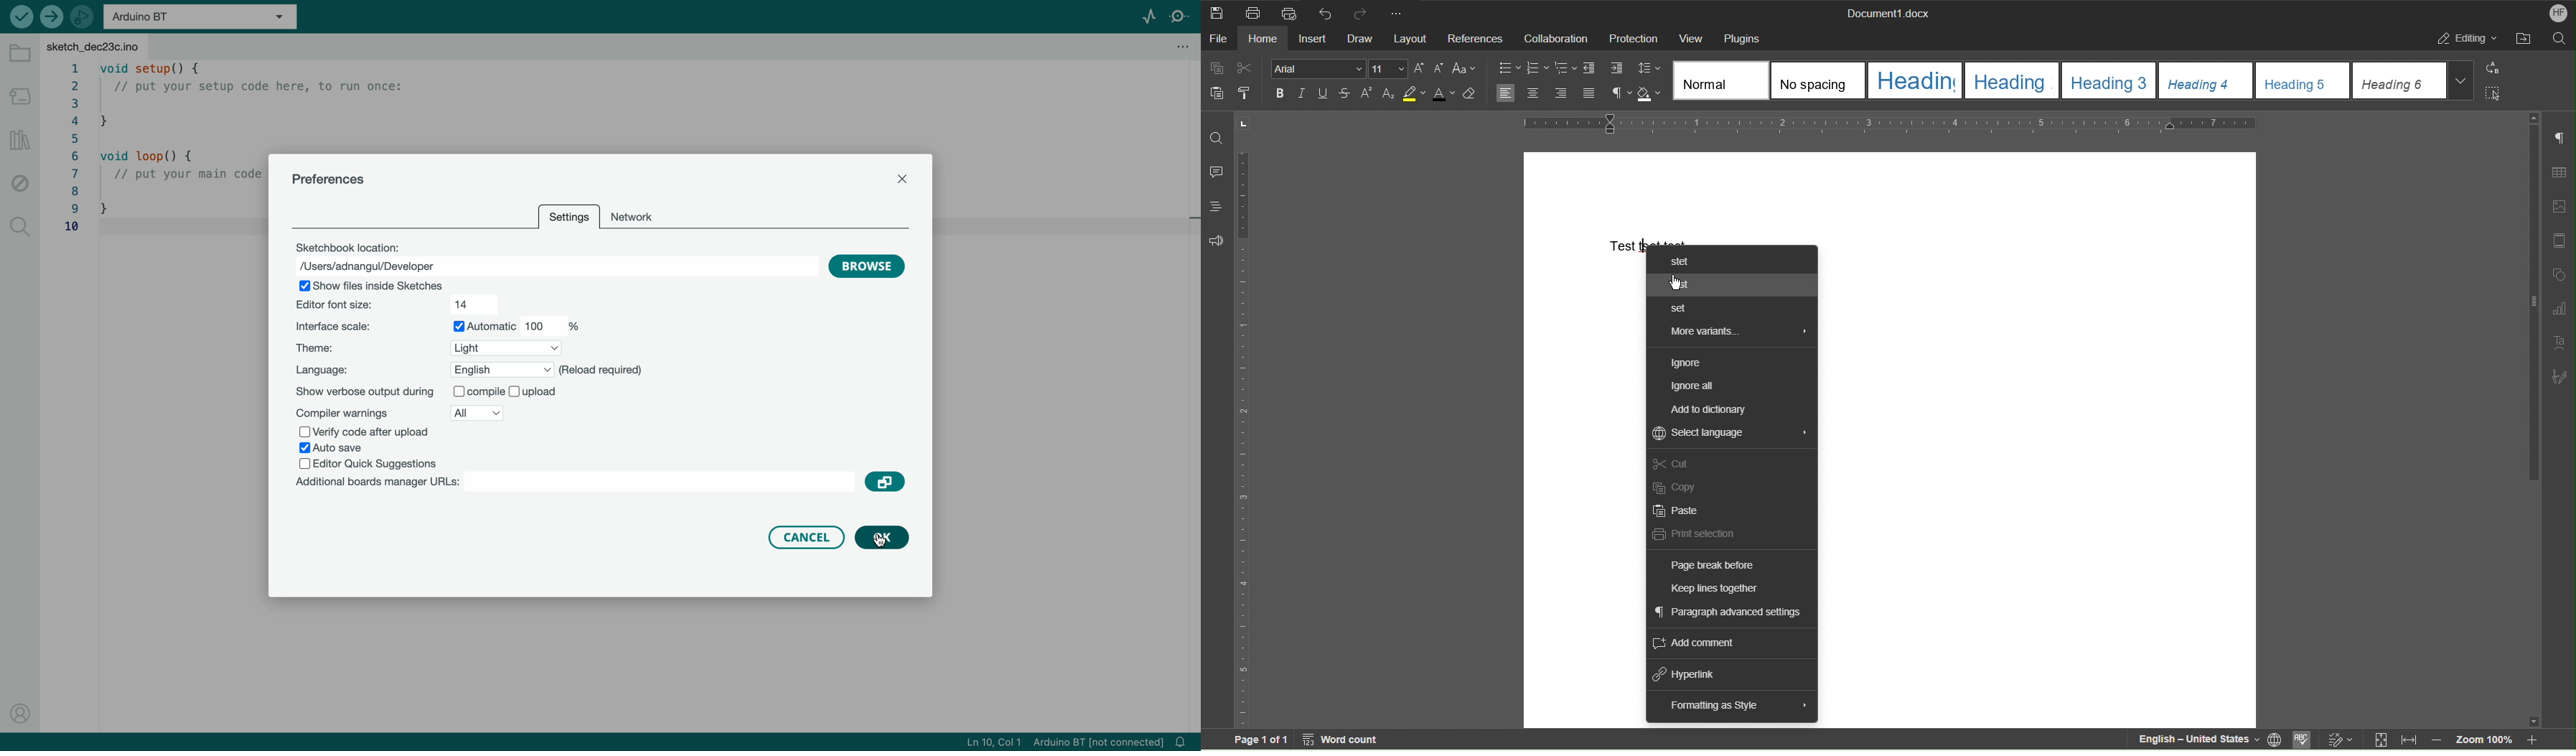  What do you see at coordinates (377, 464) in the screenshot?
I see `editor` at bounding box center [377, 464].